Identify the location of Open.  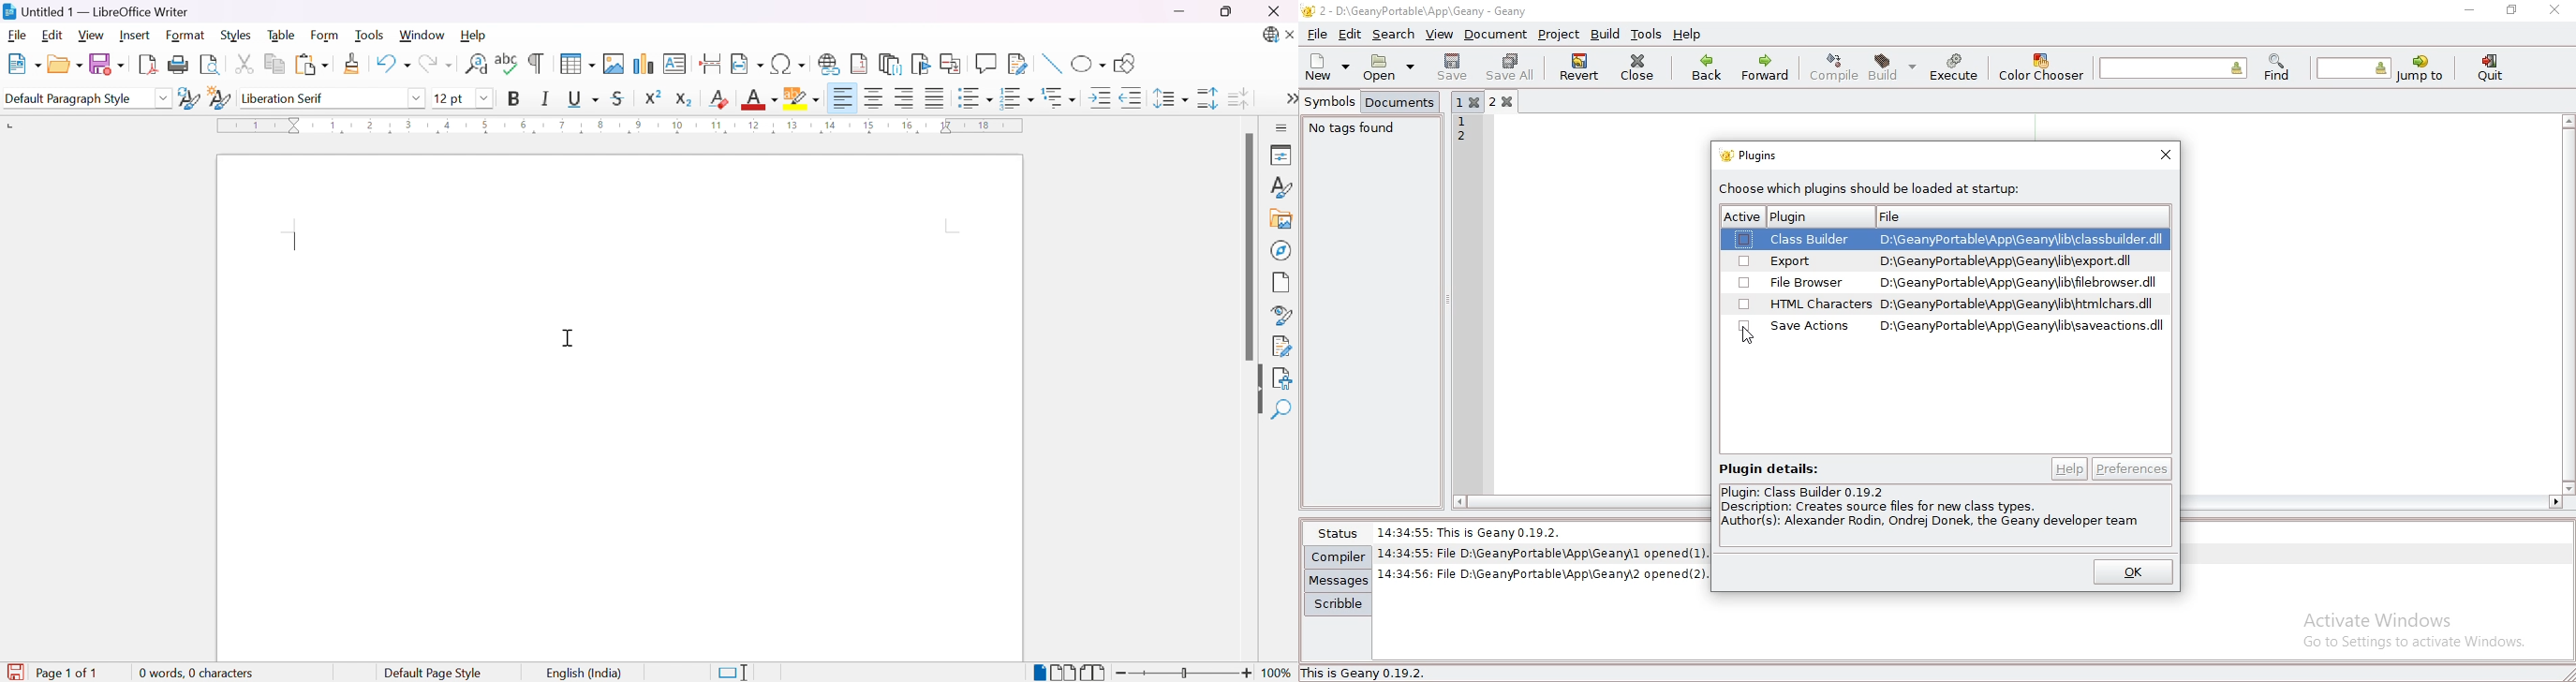
(64, 63).